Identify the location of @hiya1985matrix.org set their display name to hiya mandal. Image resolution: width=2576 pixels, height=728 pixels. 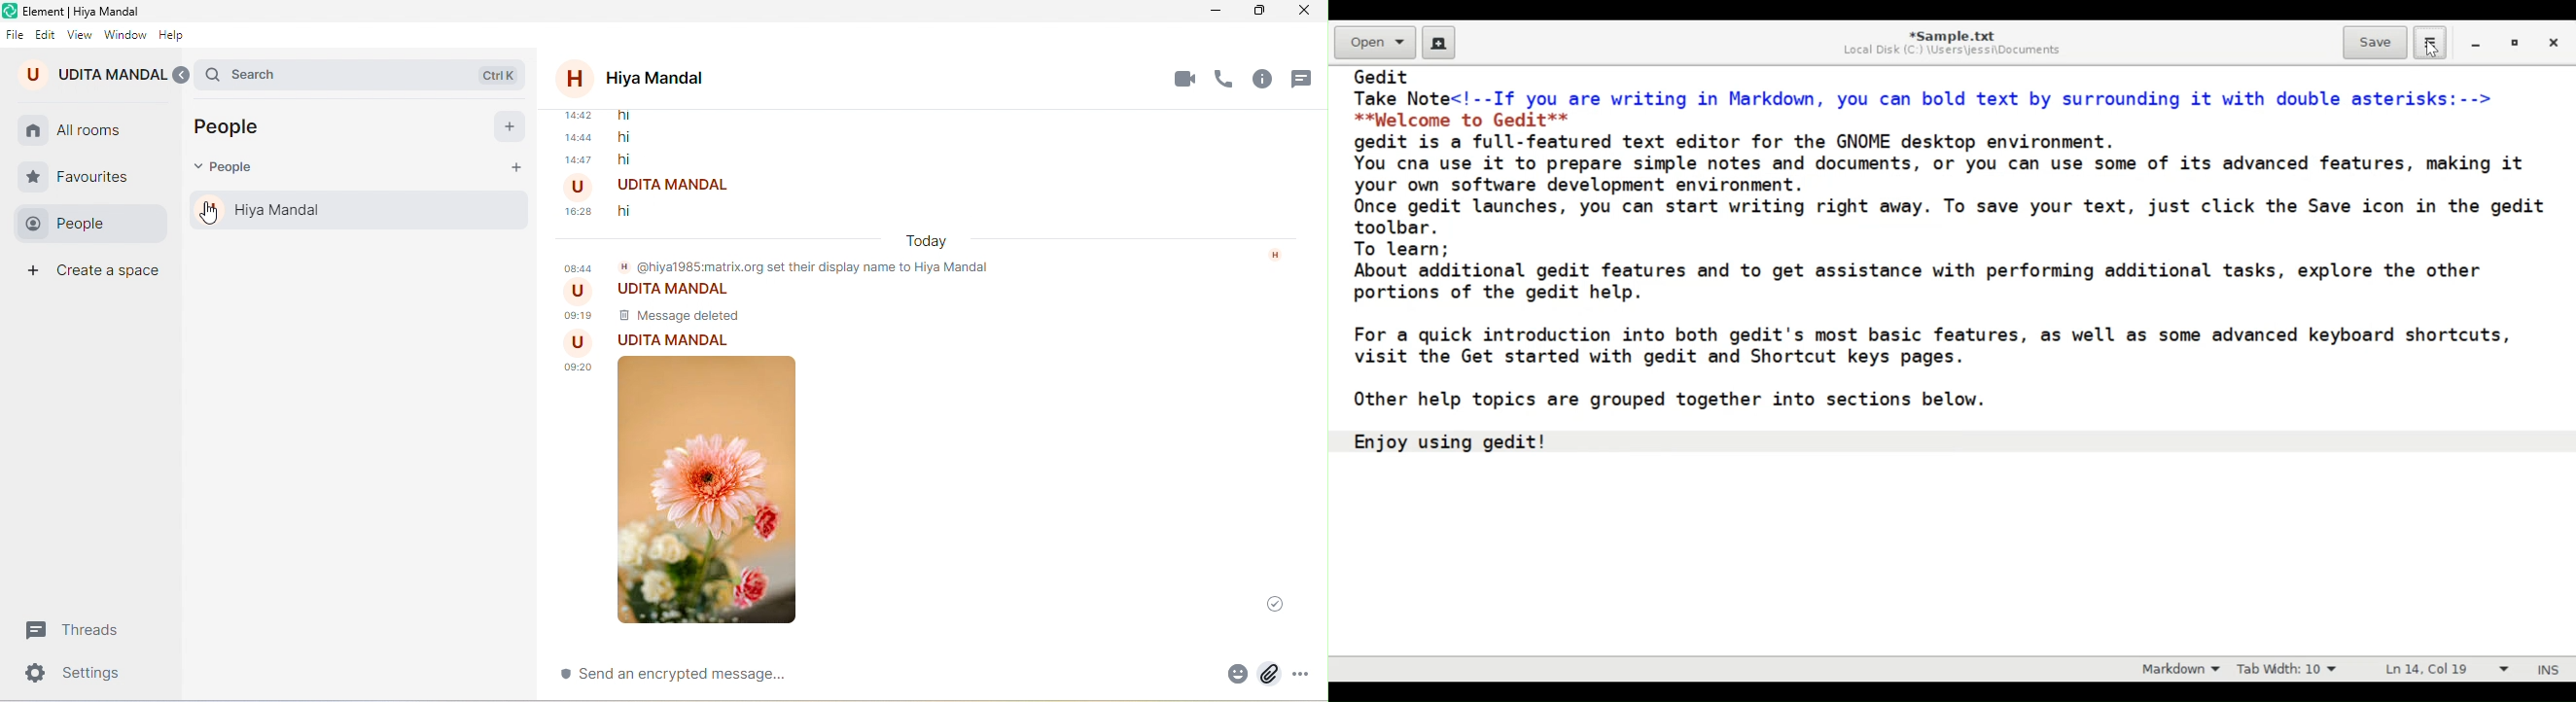
(811, 269).